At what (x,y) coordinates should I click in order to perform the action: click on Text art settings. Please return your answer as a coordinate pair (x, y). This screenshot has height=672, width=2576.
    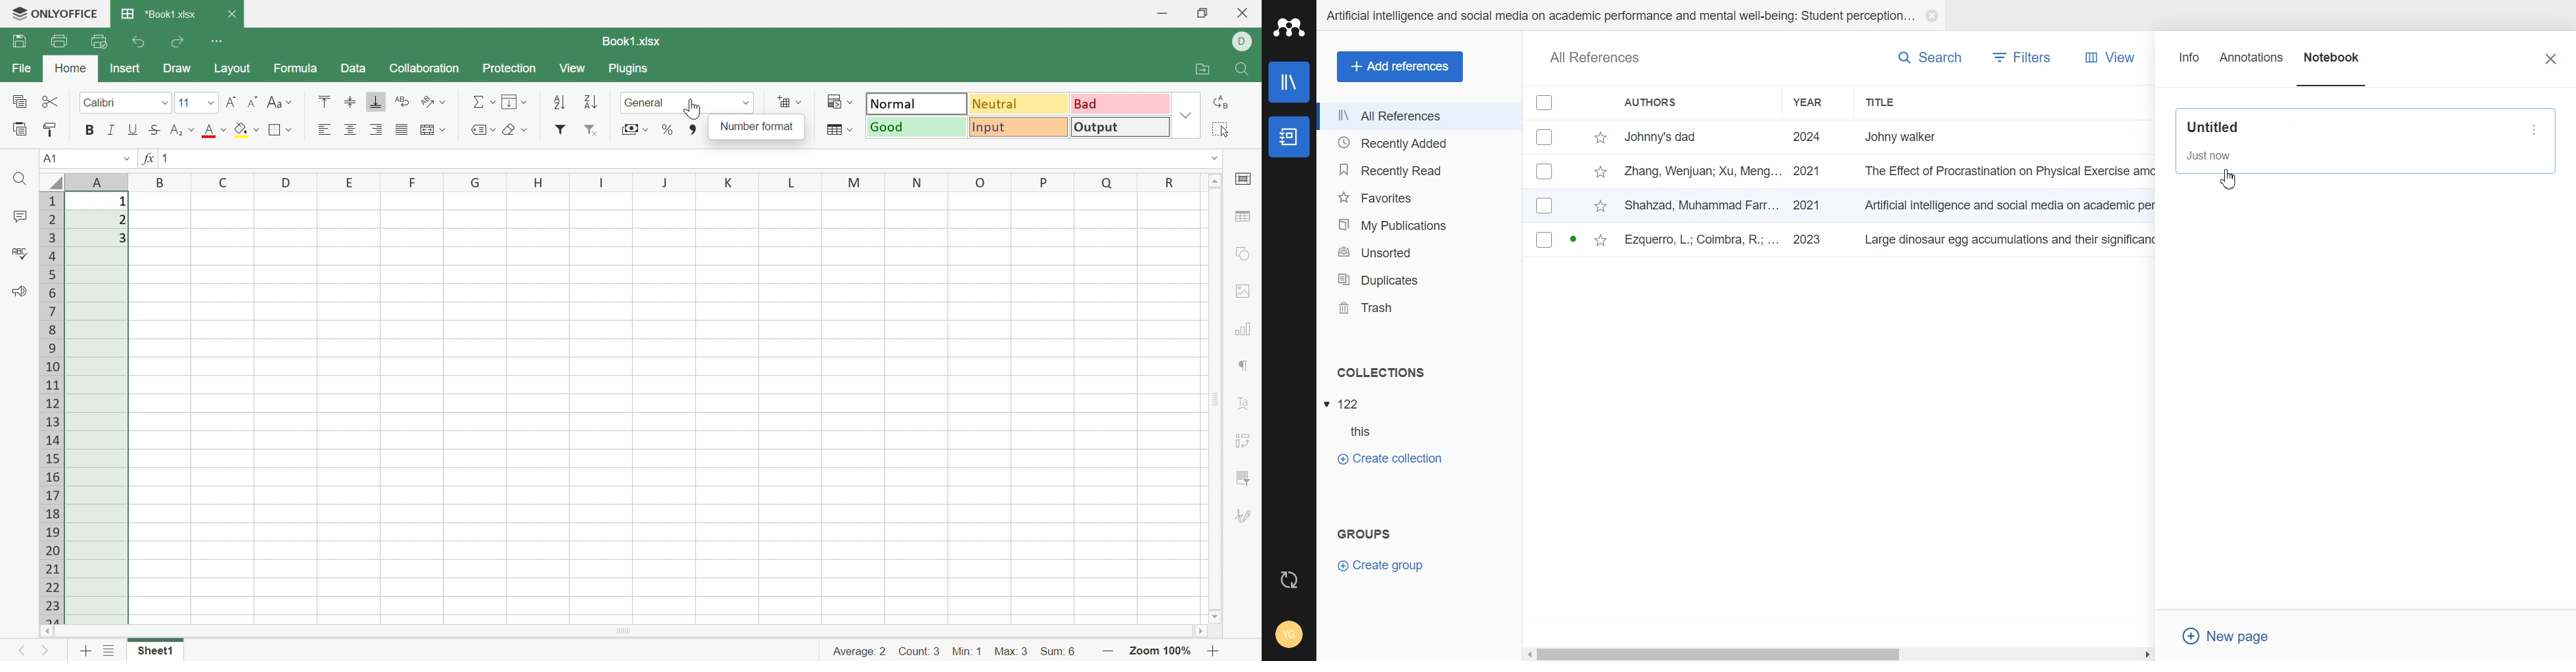
    Looking at the image, I should click on (1243, 403).